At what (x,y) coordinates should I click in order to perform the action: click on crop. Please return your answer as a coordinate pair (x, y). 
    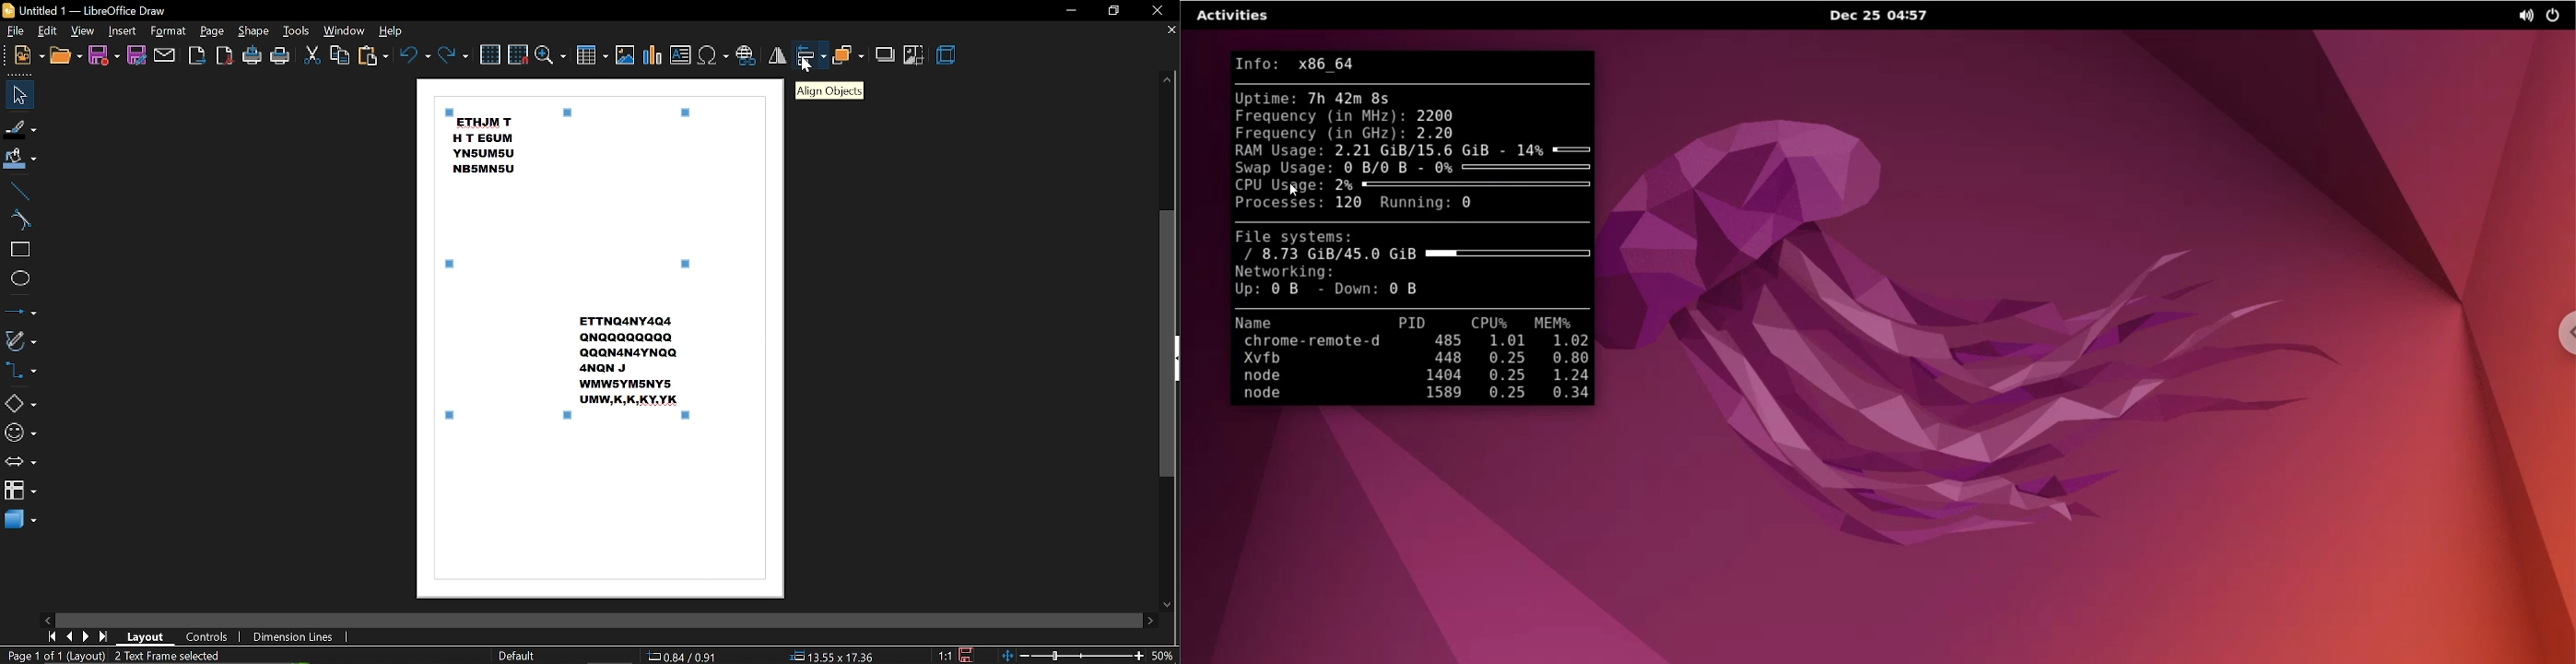
    Looking at the image, I should click on (914, 55).